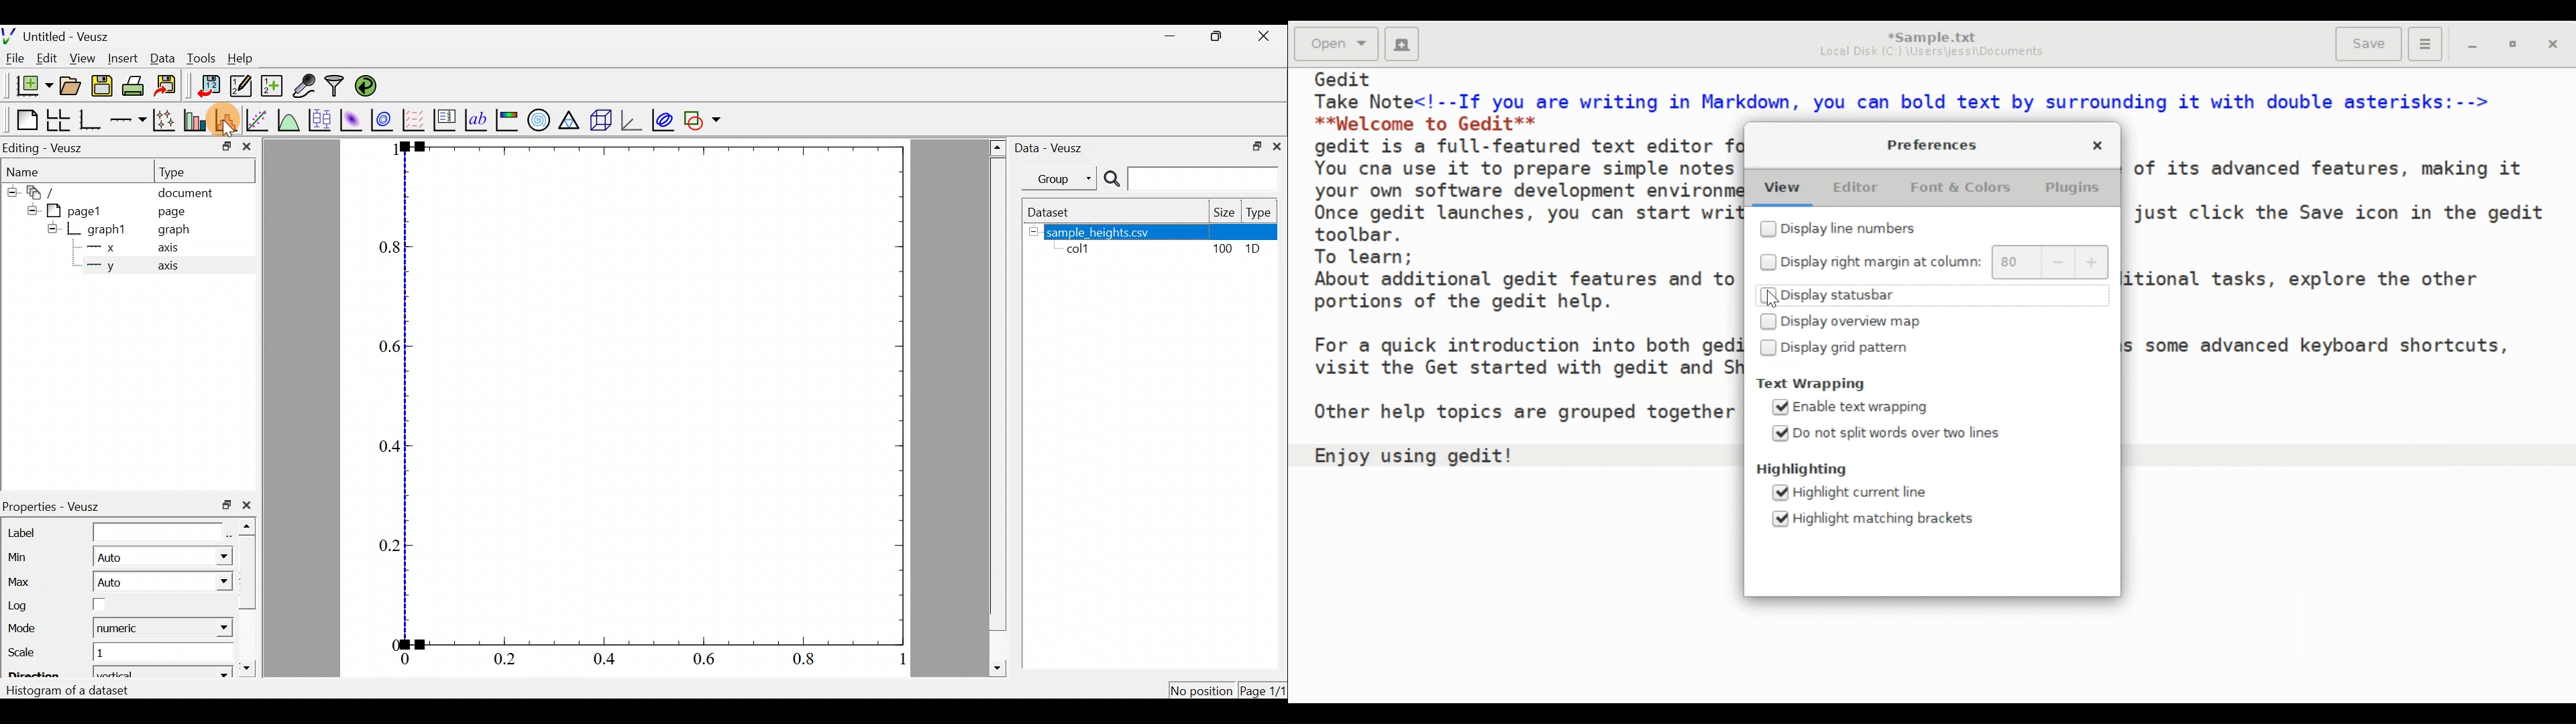  Describe the element at coordinates (402, 660) in the screenshot. I see `0` at that location.